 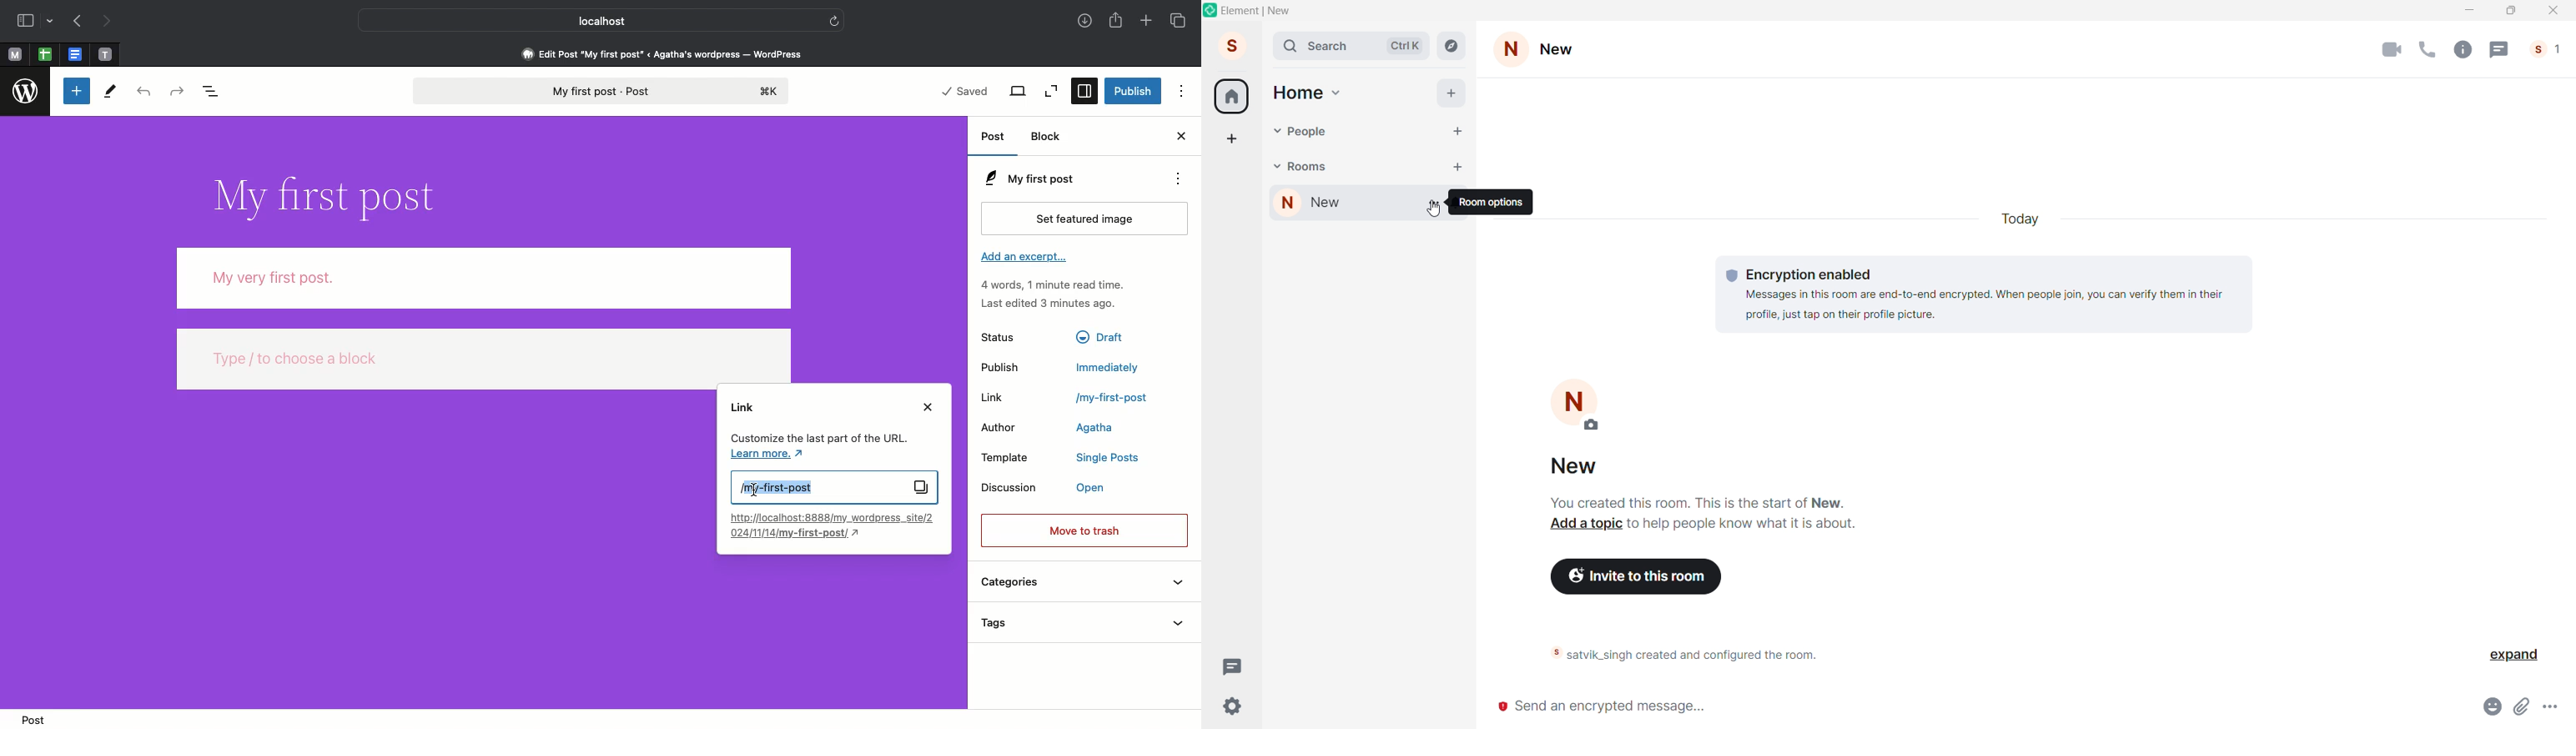 What do you see at coordinates (1232, 96) in the screenshot?
I see `Home` at bounding box center [1232, 96].